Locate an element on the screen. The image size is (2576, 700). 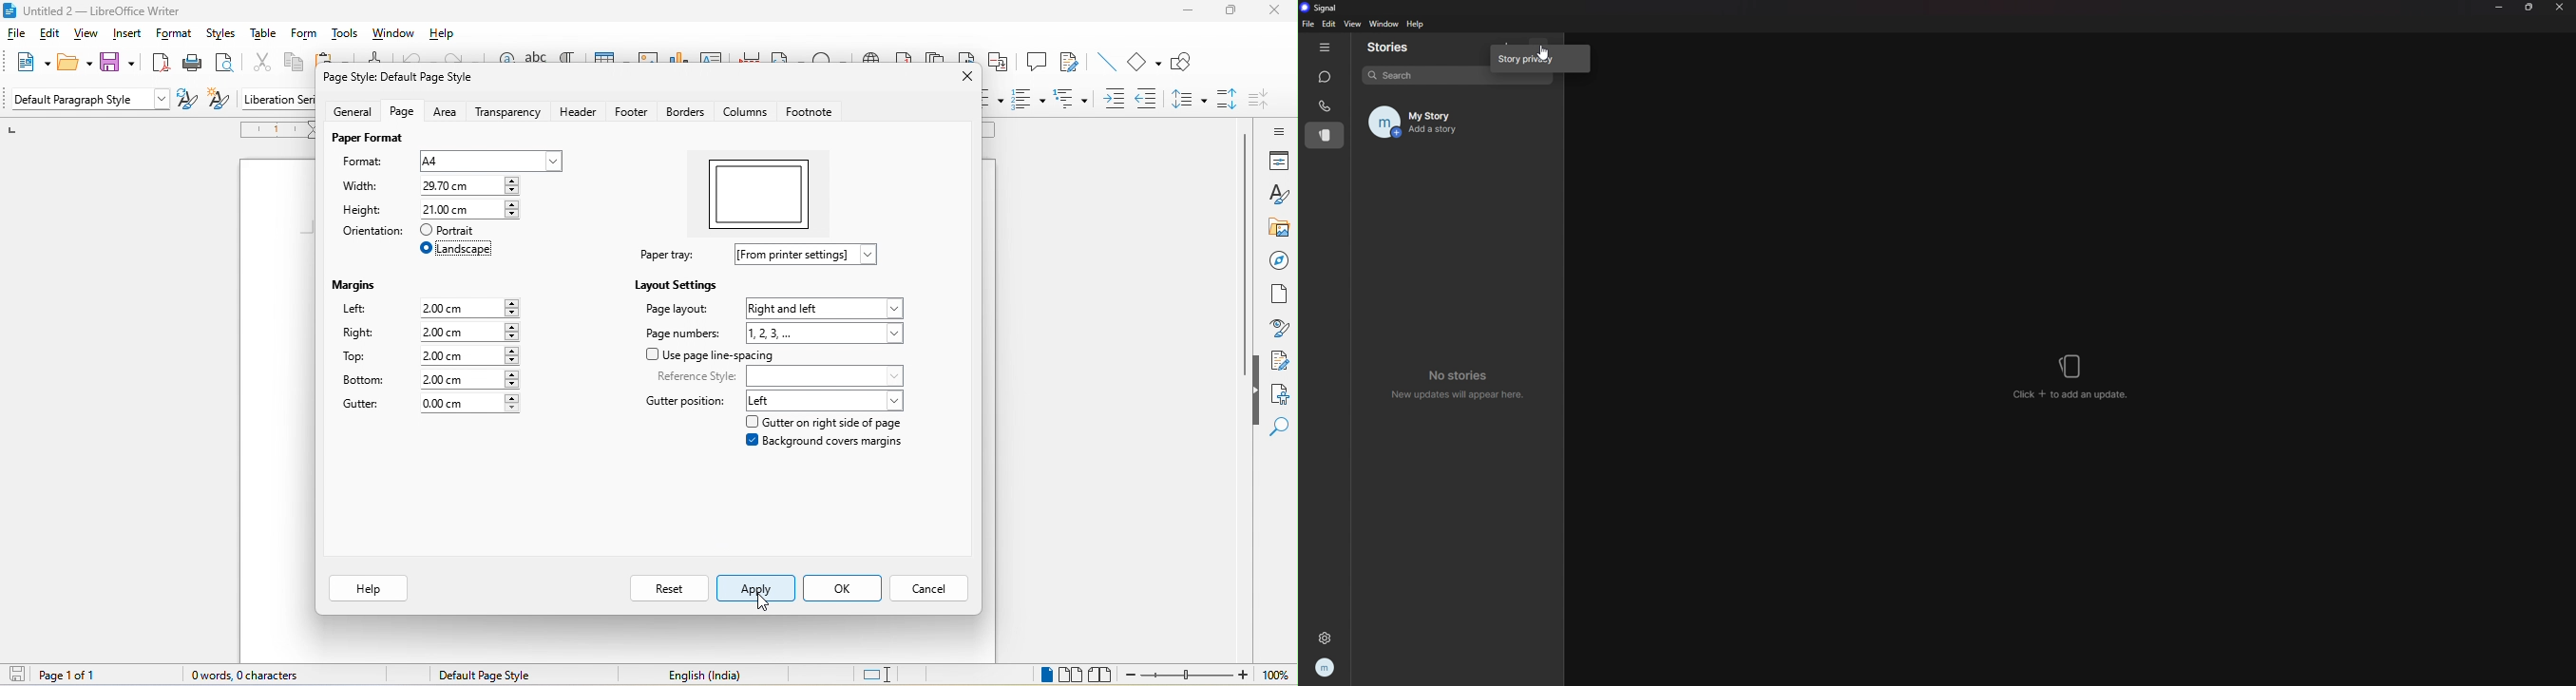
show draw function is located at coordinates (1193, 65).